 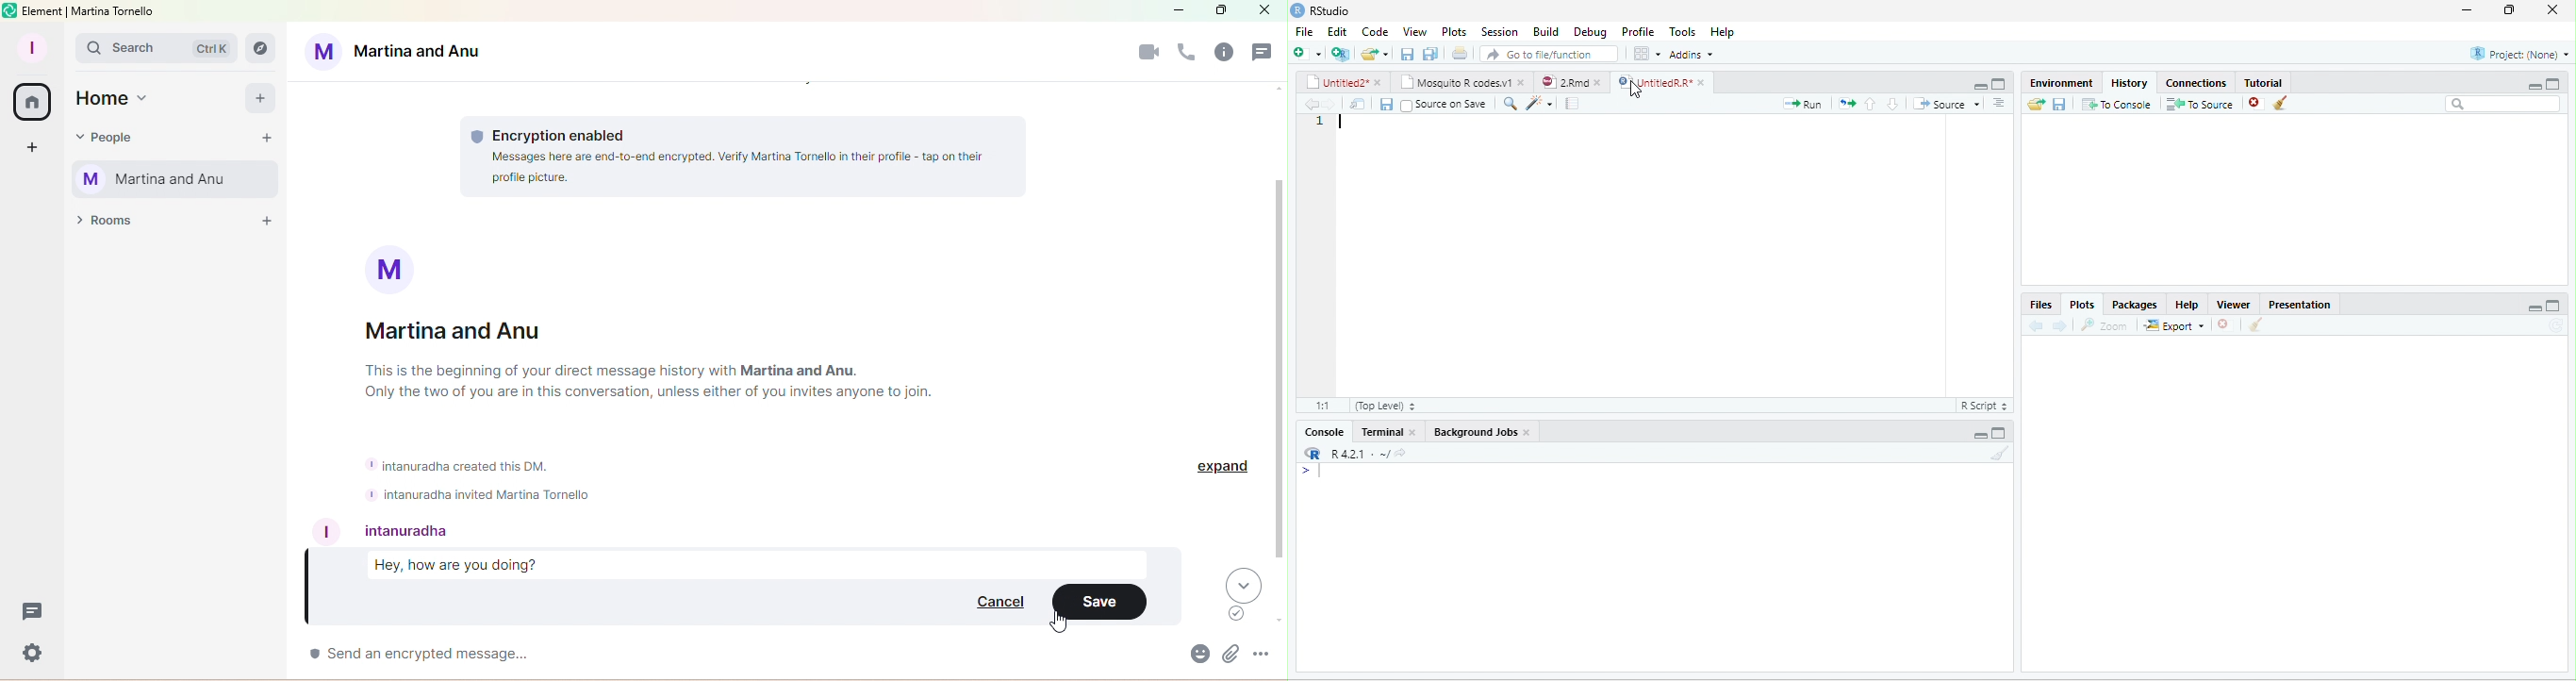 I want to click on help, so click(x=2185, y=304).